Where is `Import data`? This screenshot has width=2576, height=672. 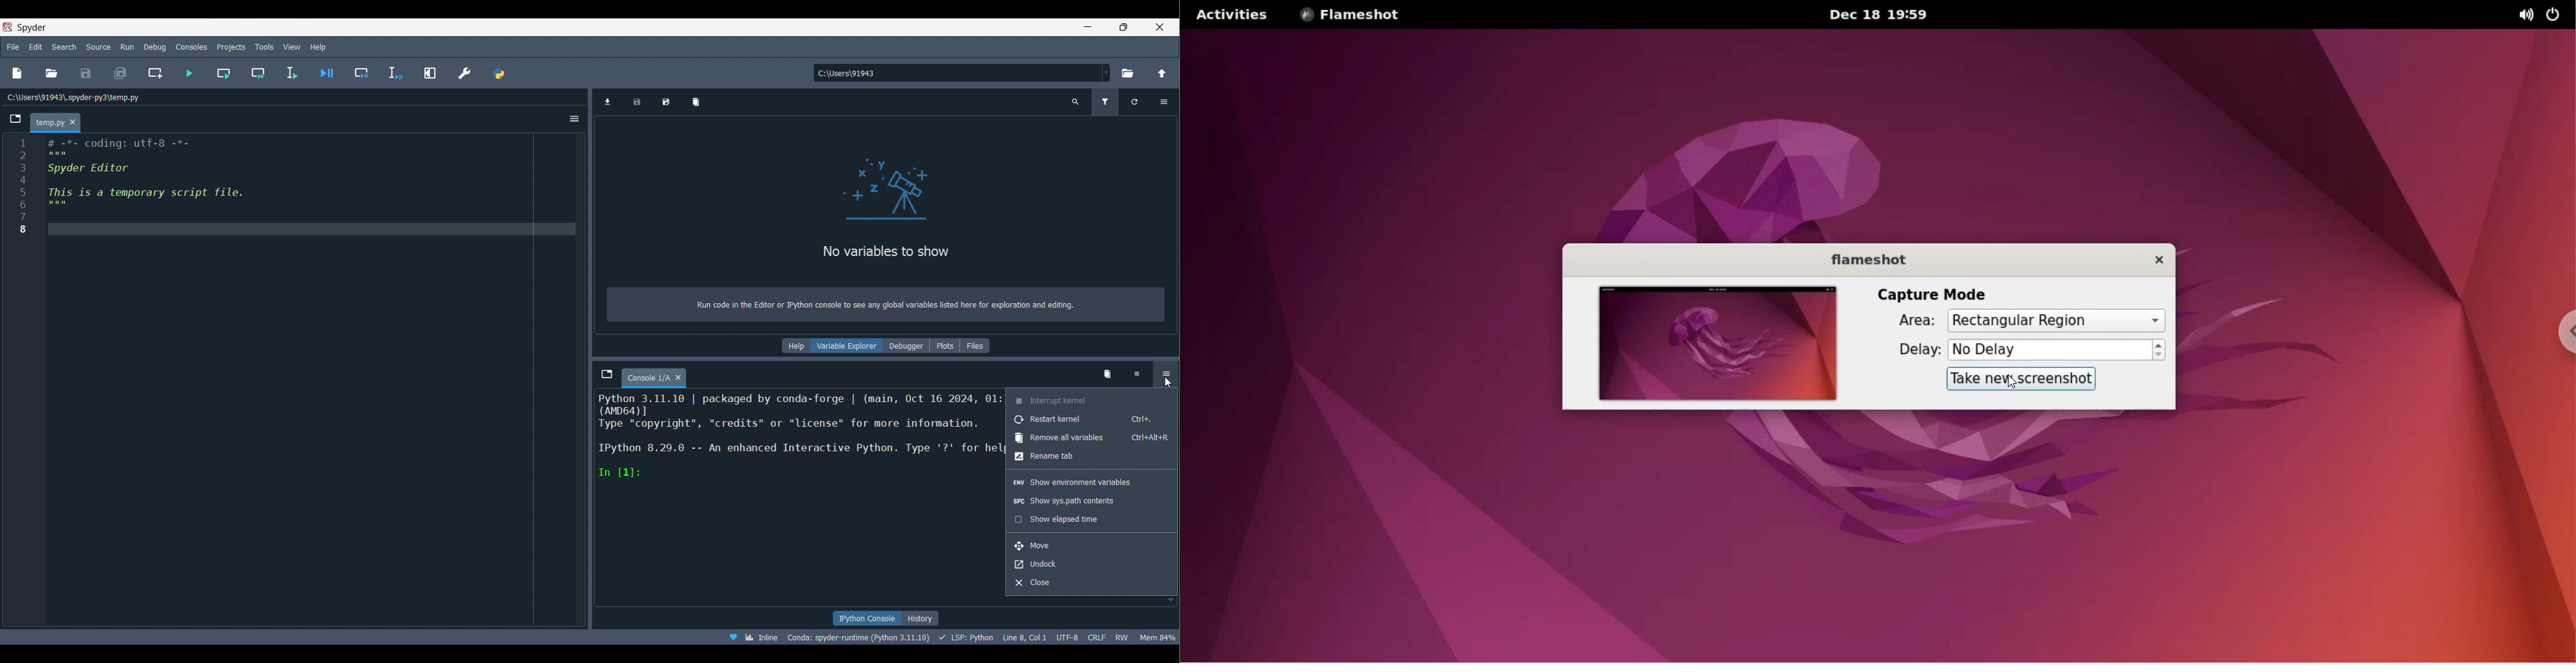 Import data is located at coordinates (608, 102).